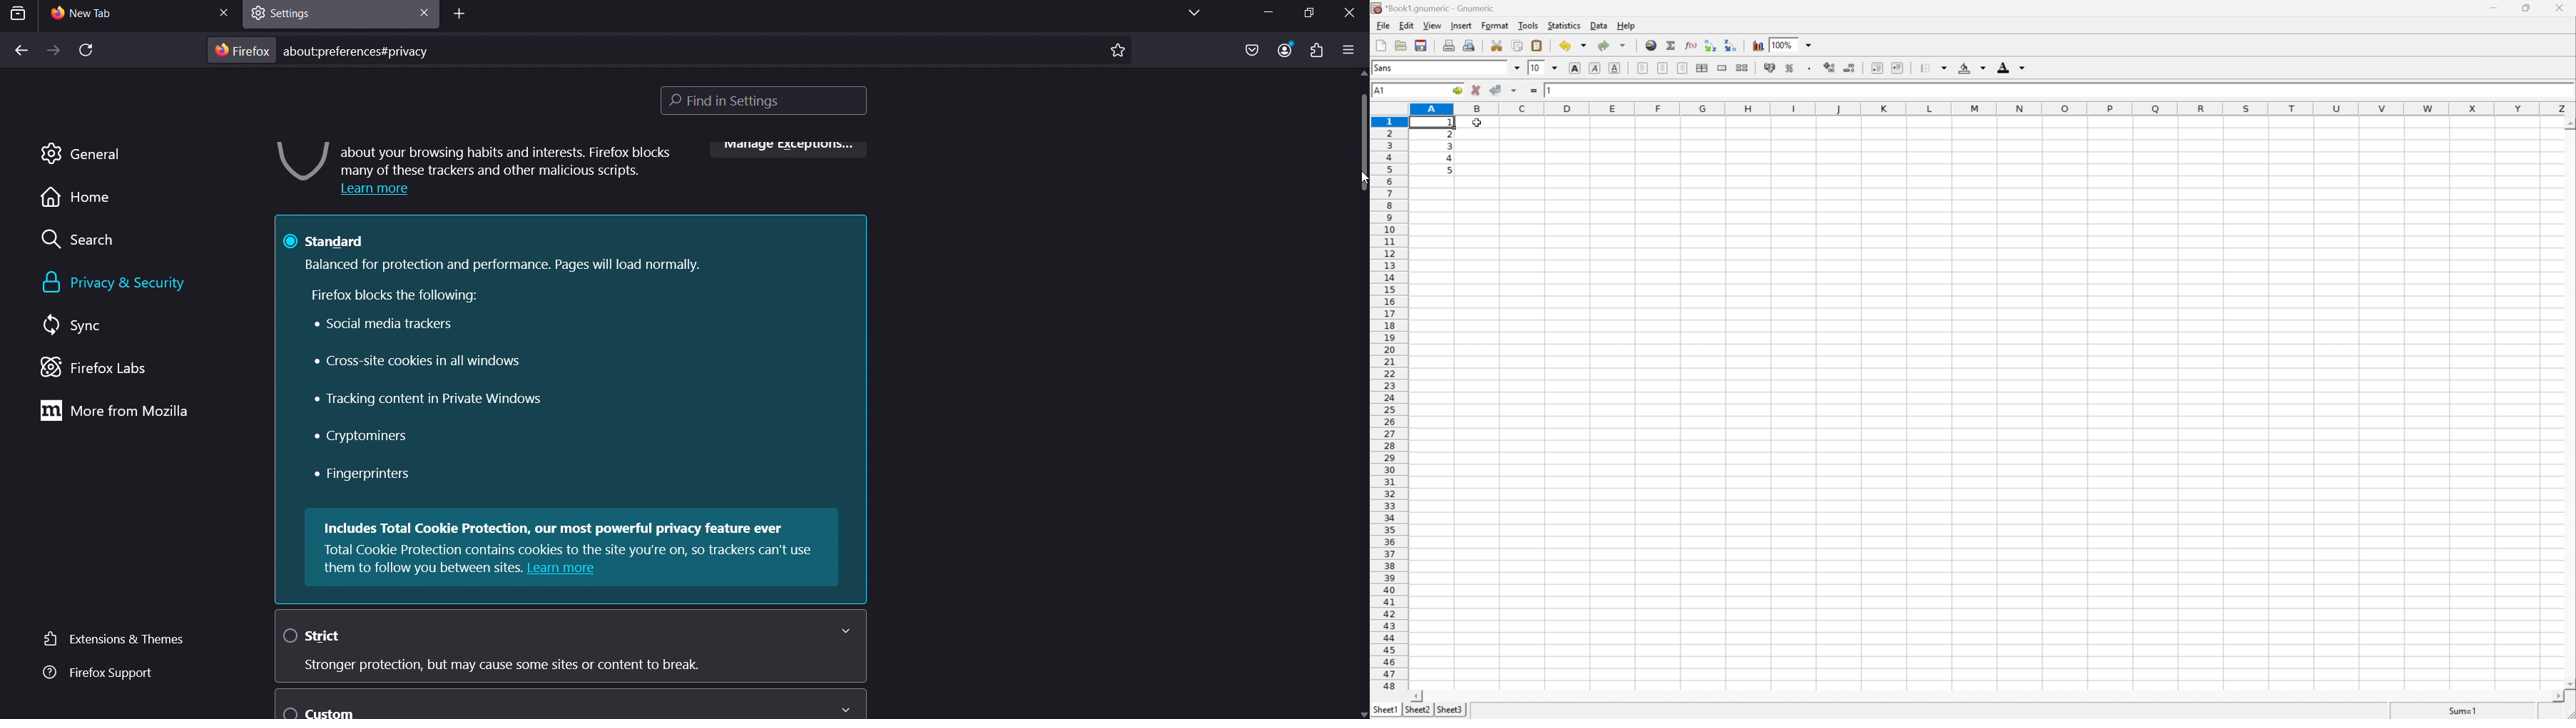  I want to click on Go to, so click(1457, 90).